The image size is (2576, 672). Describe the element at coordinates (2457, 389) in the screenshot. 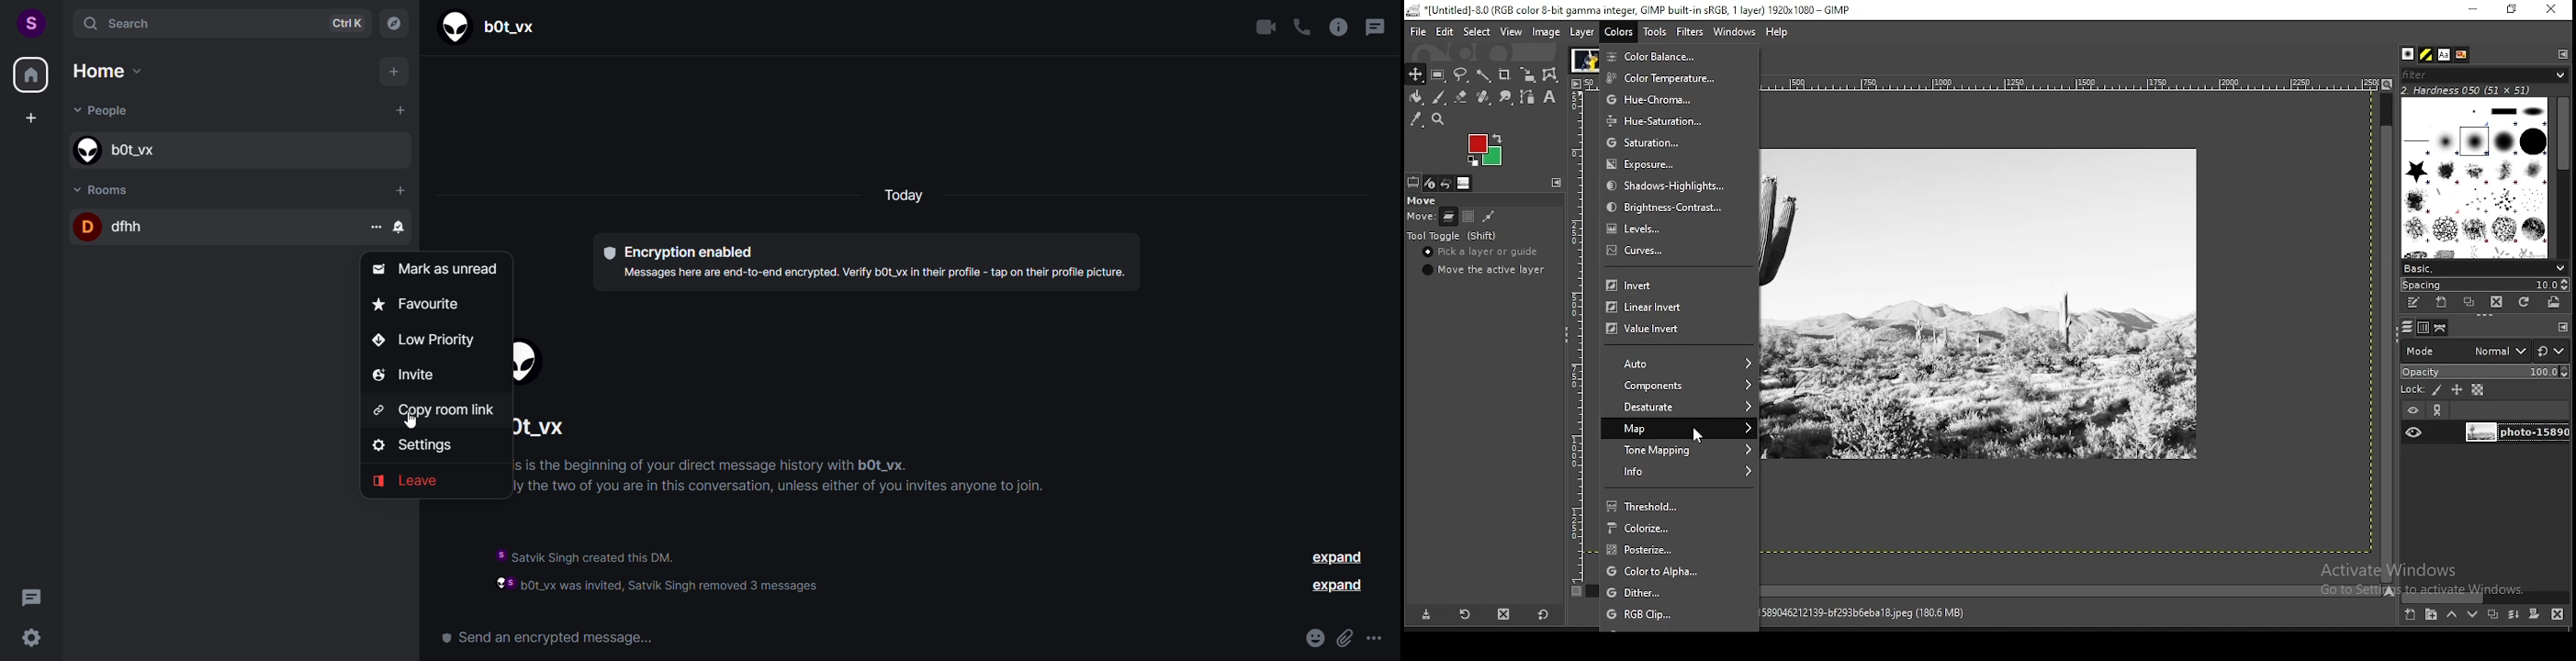

I see `lock size and position` at that location.